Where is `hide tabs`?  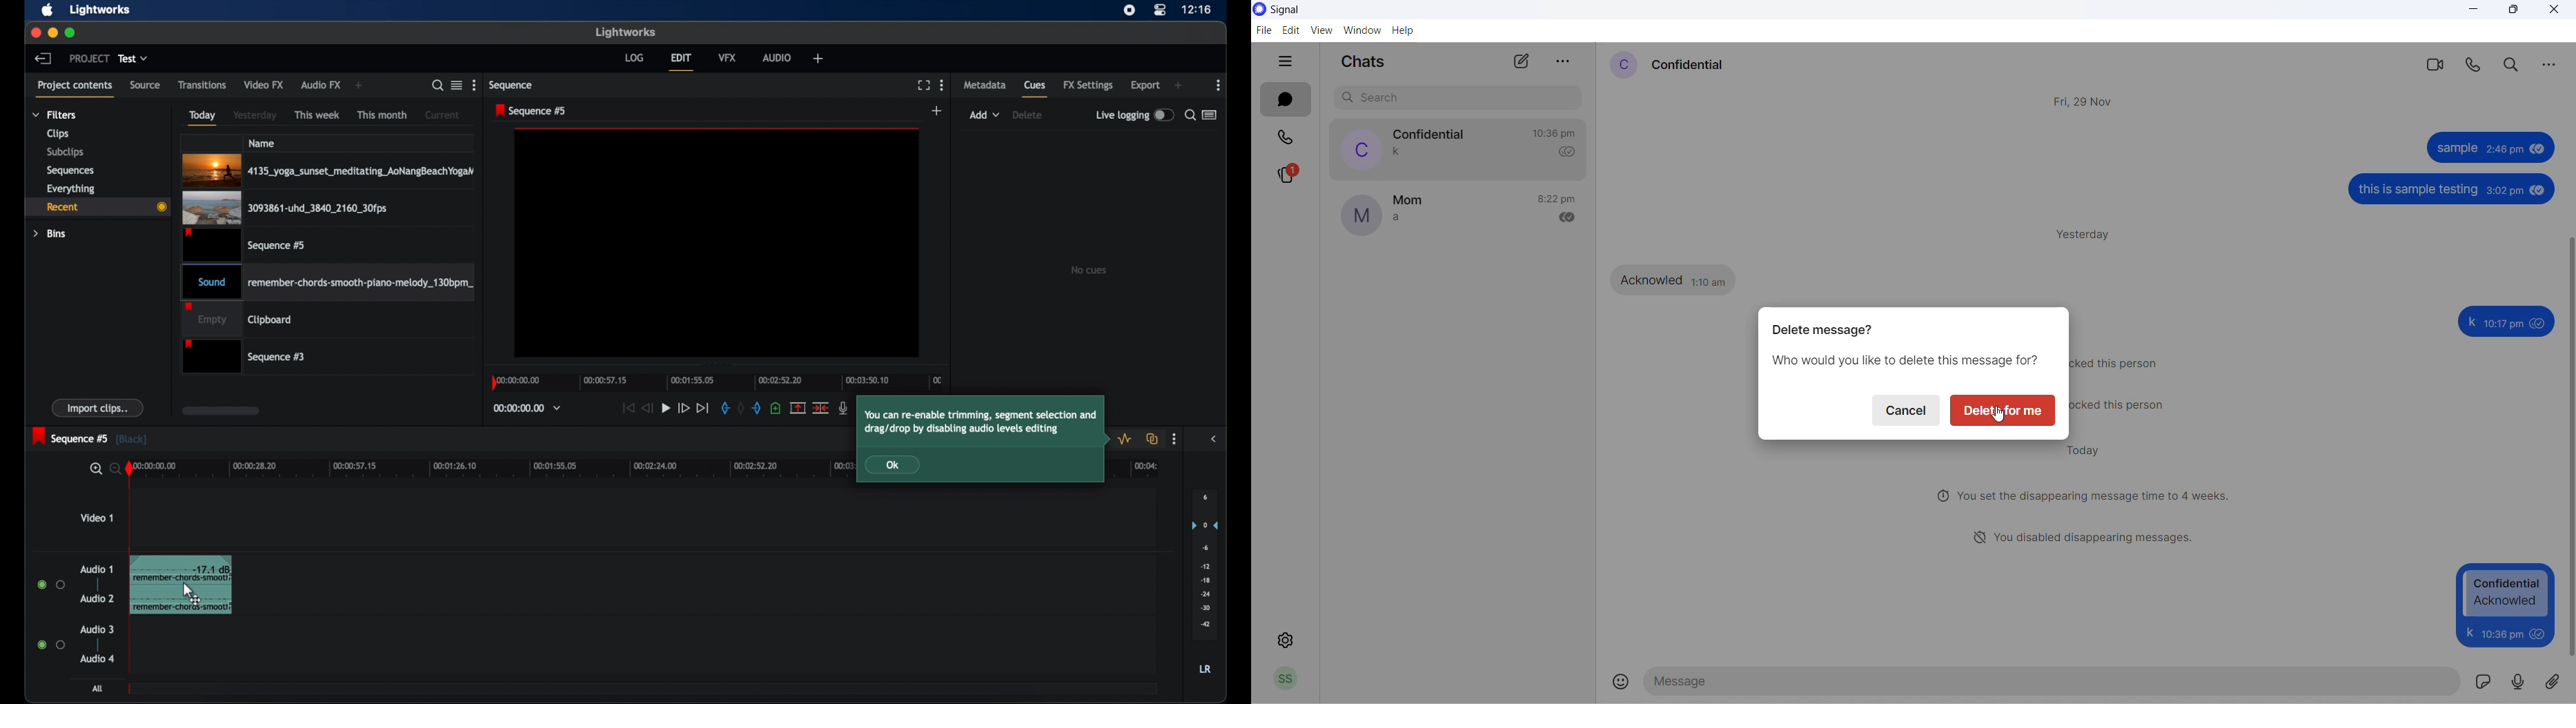
hide tabs is located at coordinates (1291, 62).